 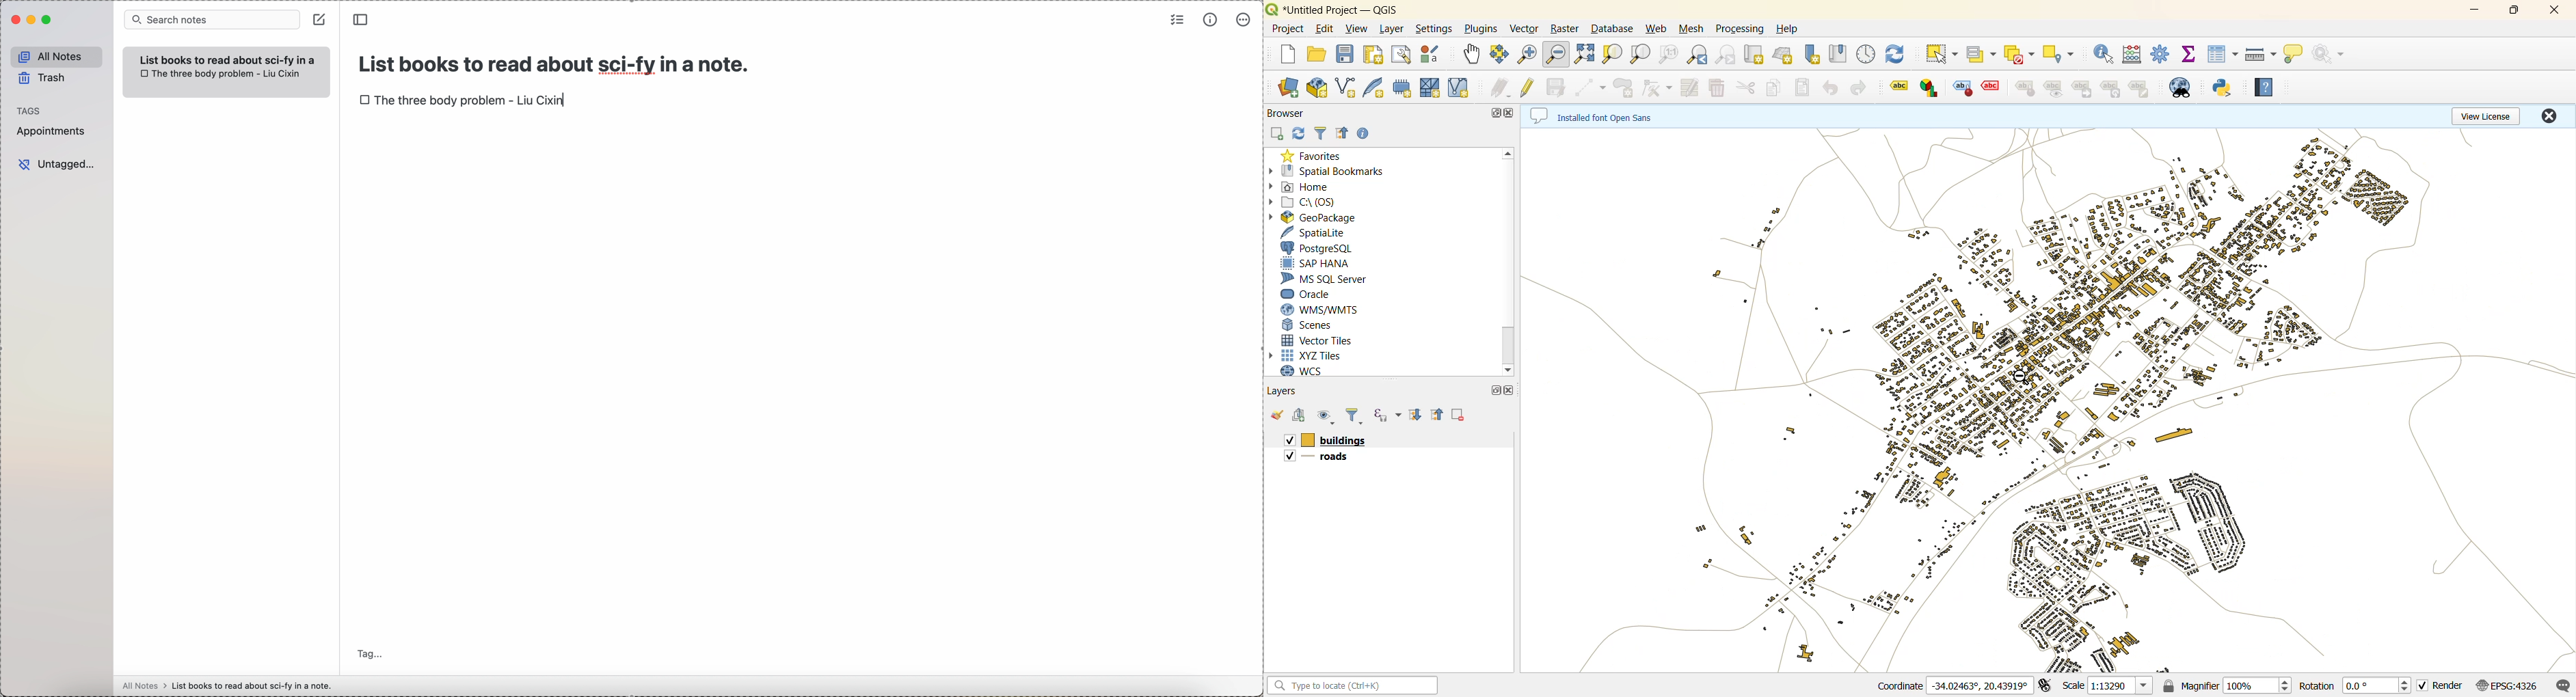 What do you see at coordinates (2261, 56) in the screenshot?
I see `measure line` at bounding box center [2261, 56].